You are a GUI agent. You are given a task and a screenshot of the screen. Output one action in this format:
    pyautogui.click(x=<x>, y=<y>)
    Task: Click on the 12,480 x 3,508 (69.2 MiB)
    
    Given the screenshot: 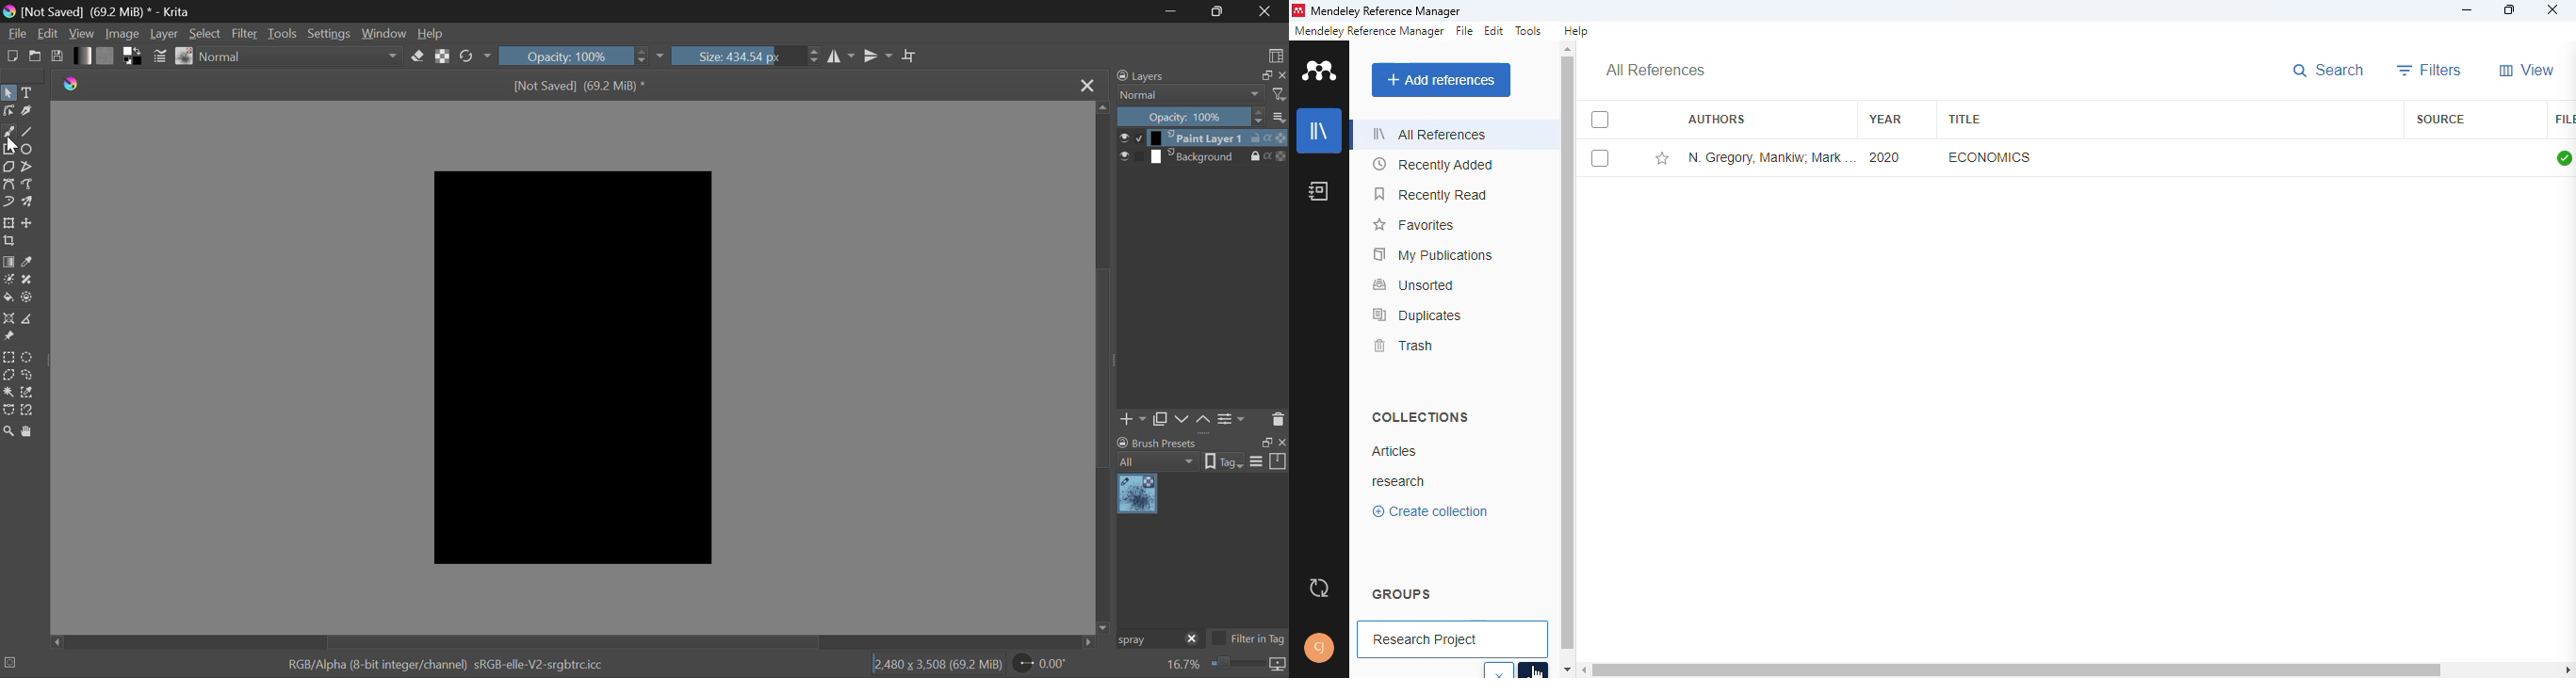 What is the action you would take?
    pyautogui.click(x=938, y=664)
    